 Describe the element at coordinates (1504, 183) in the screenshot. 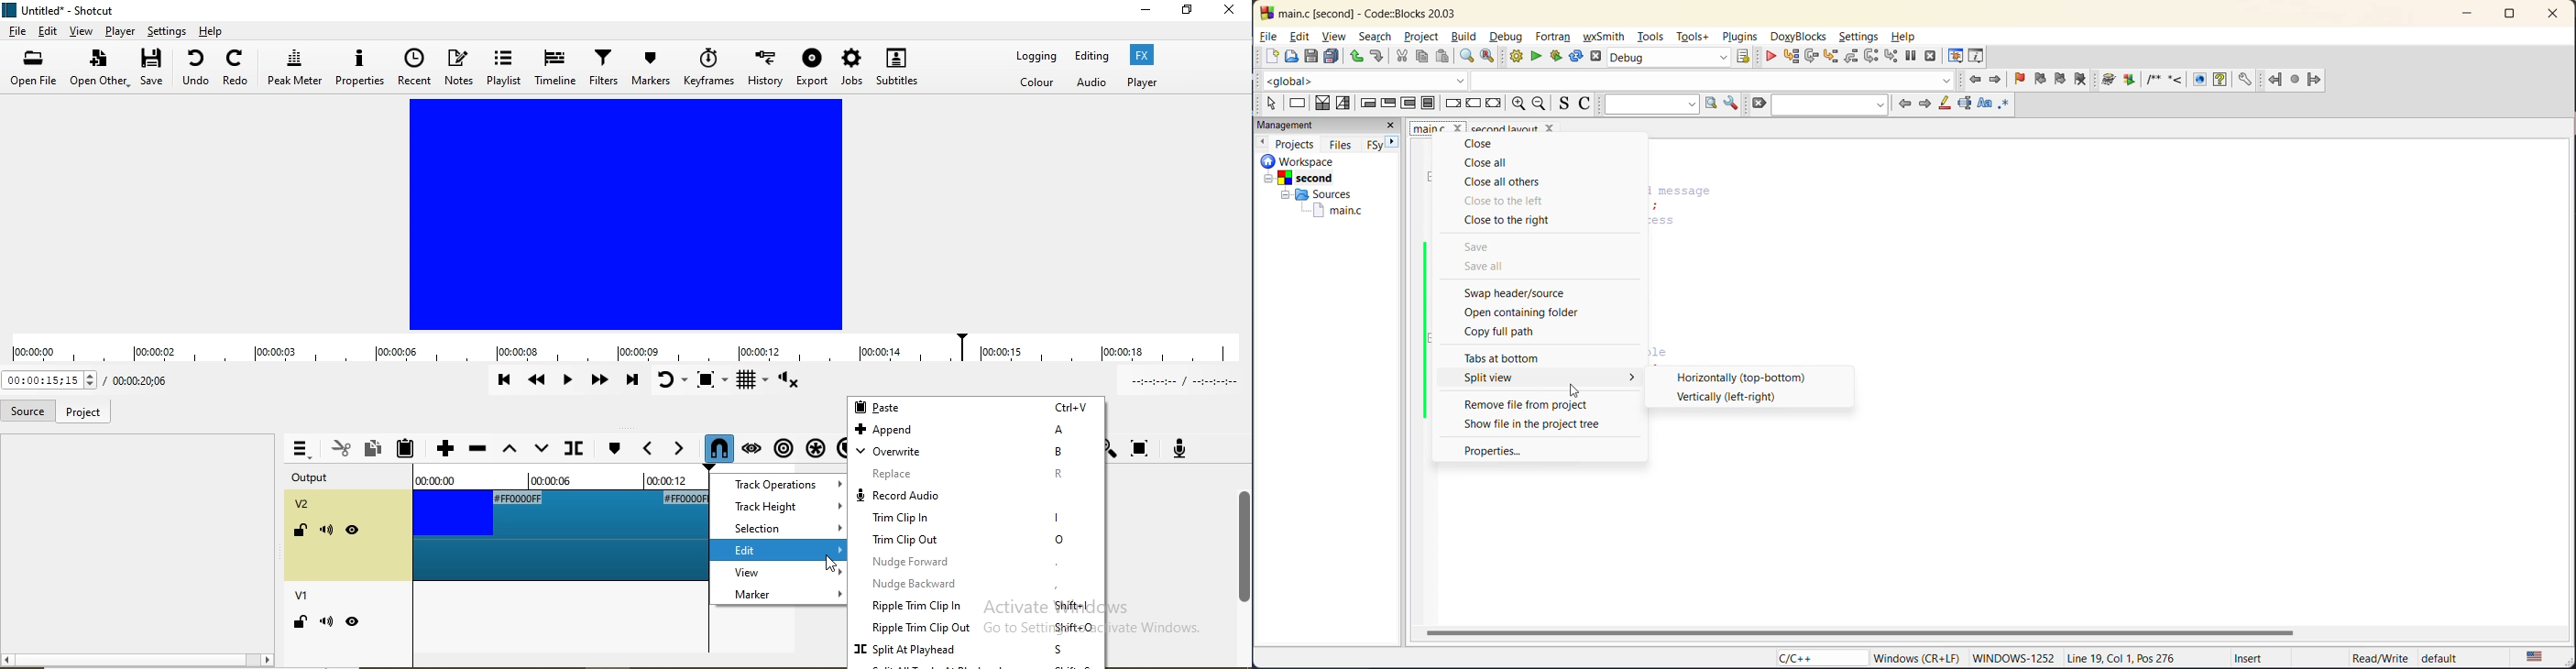

I see `close all others` at that location.